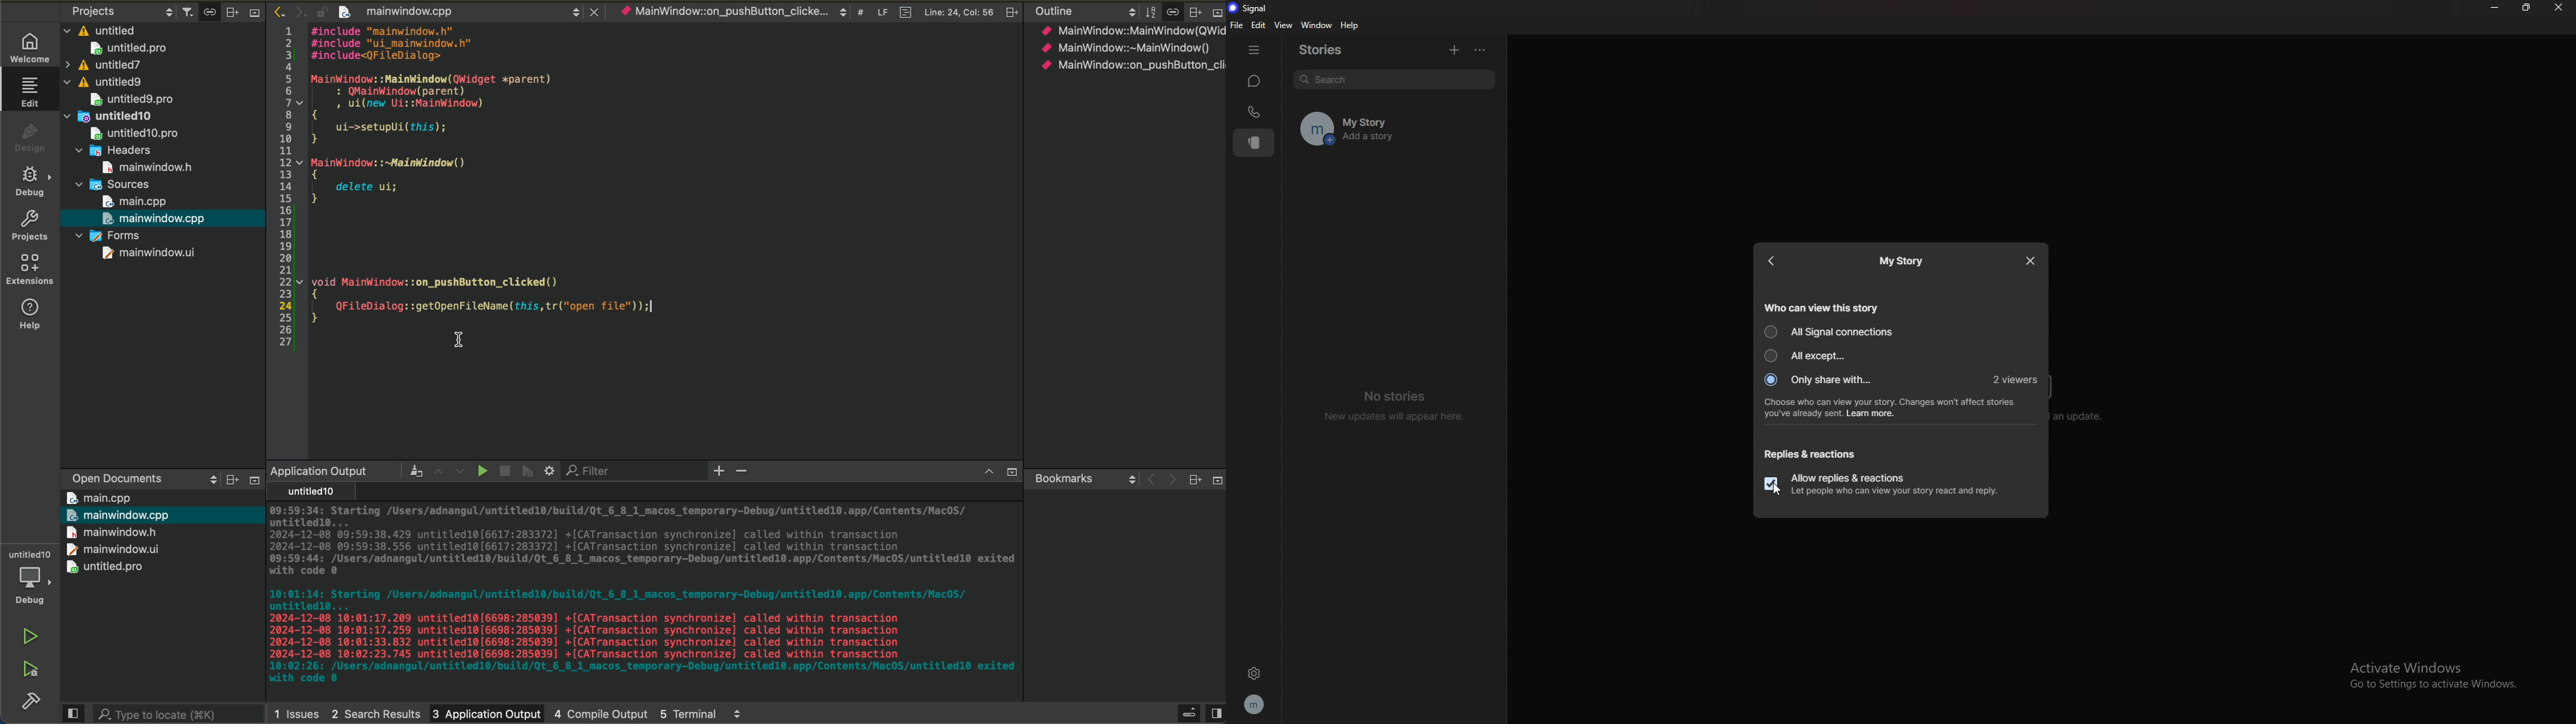 The width and height of the screenshot is (2576, 728). Describe the element at coordinates (103, 65) in the screenshot. I see `untitled7` at that location.